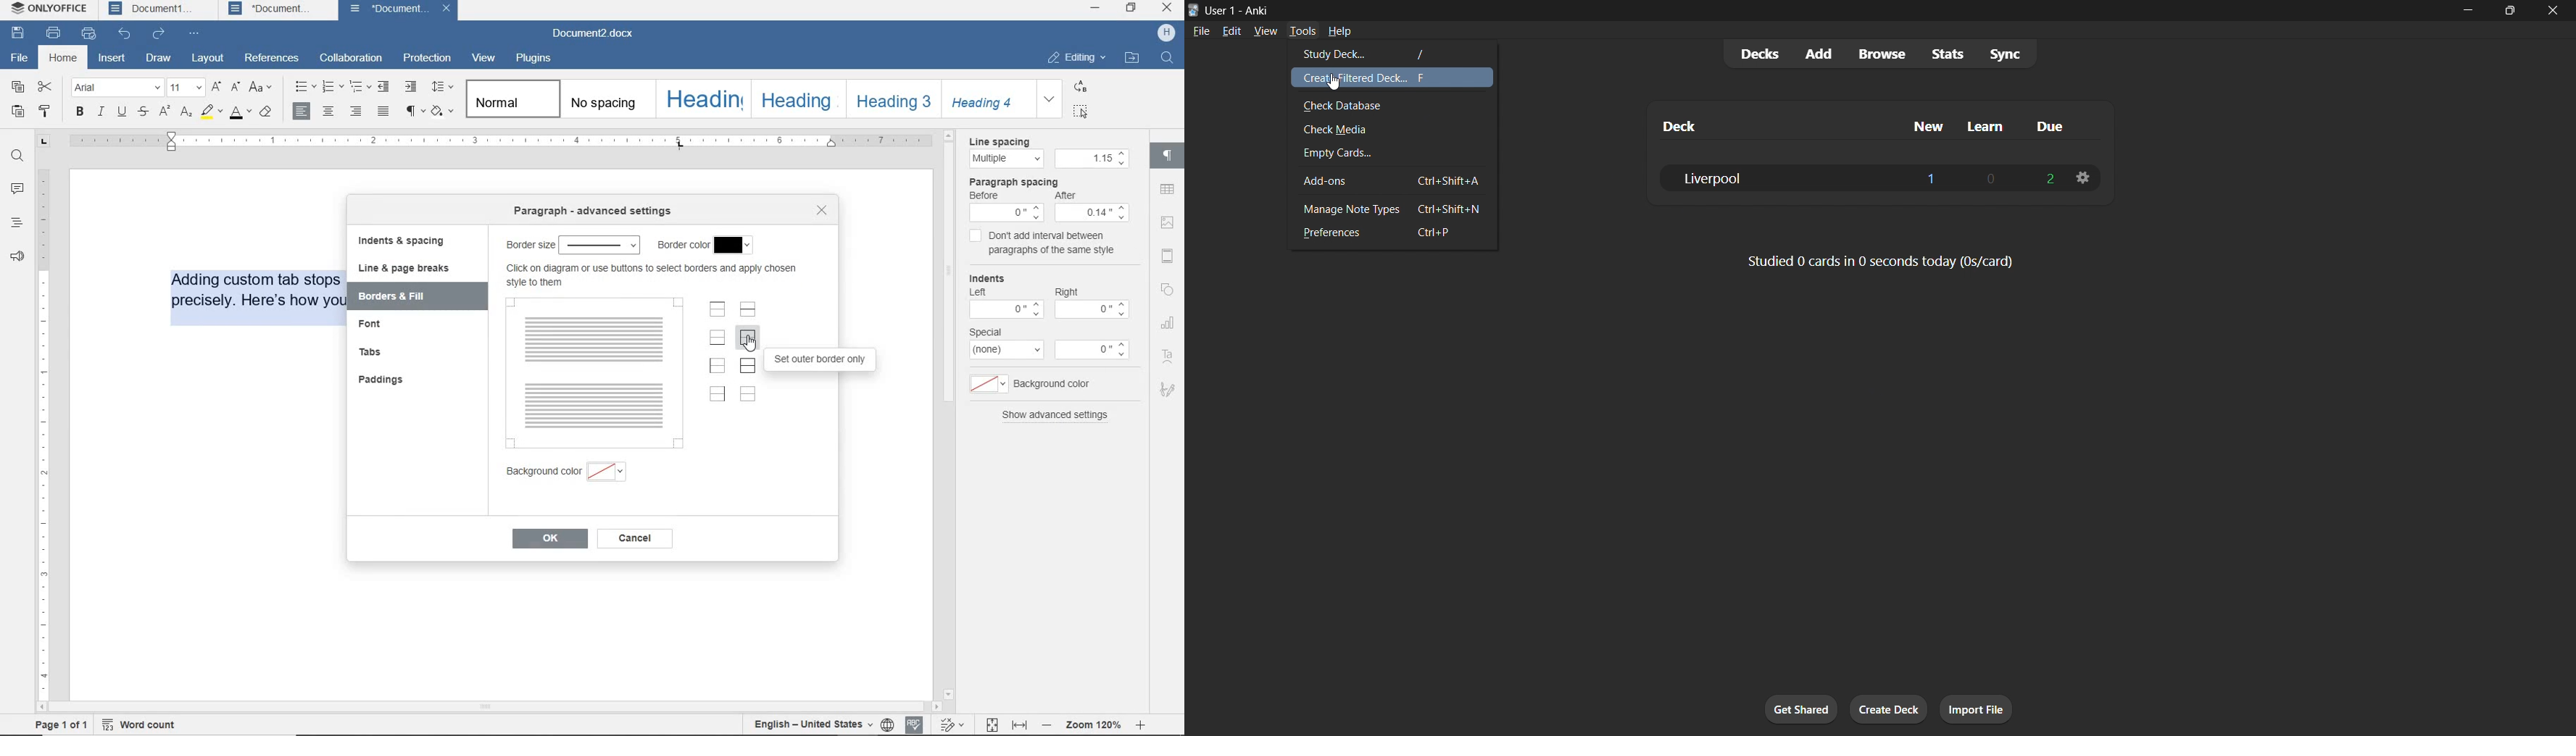 The height and width of the screenshot is (756, 2576). Describe the element at coordinates (1093, 213) in the screenshot. I see `` at that location.